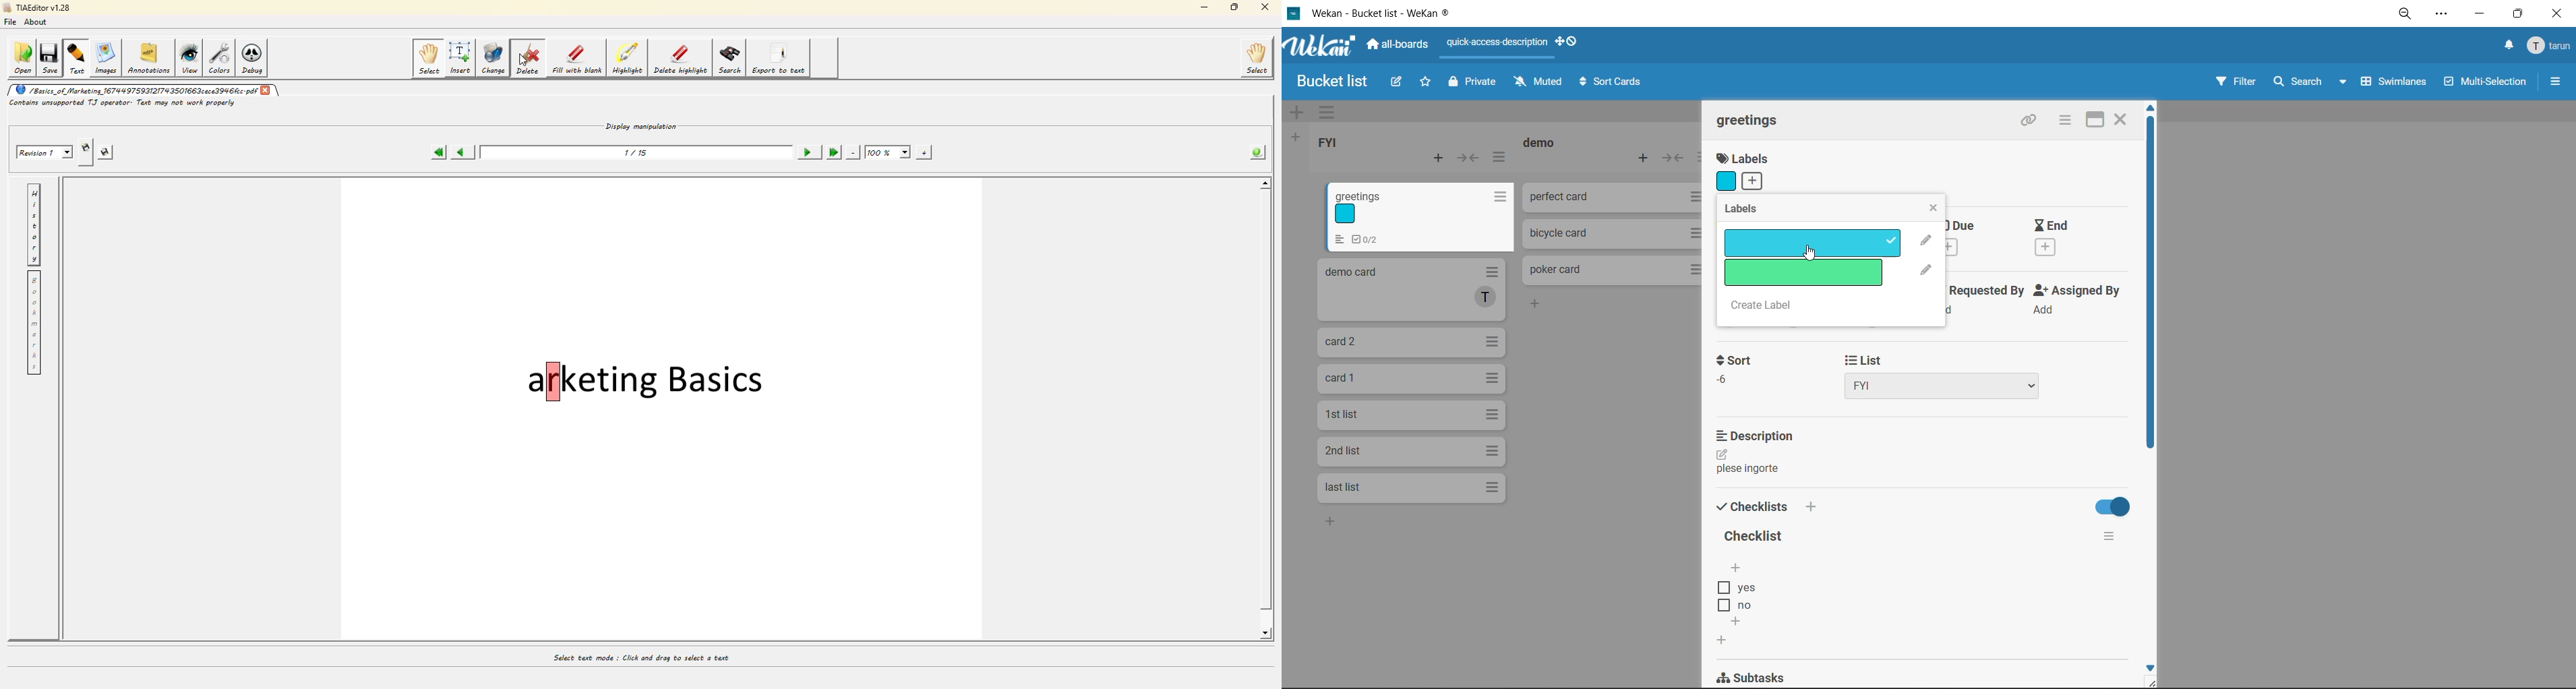  I want to click on board title, so click(1325, 82).